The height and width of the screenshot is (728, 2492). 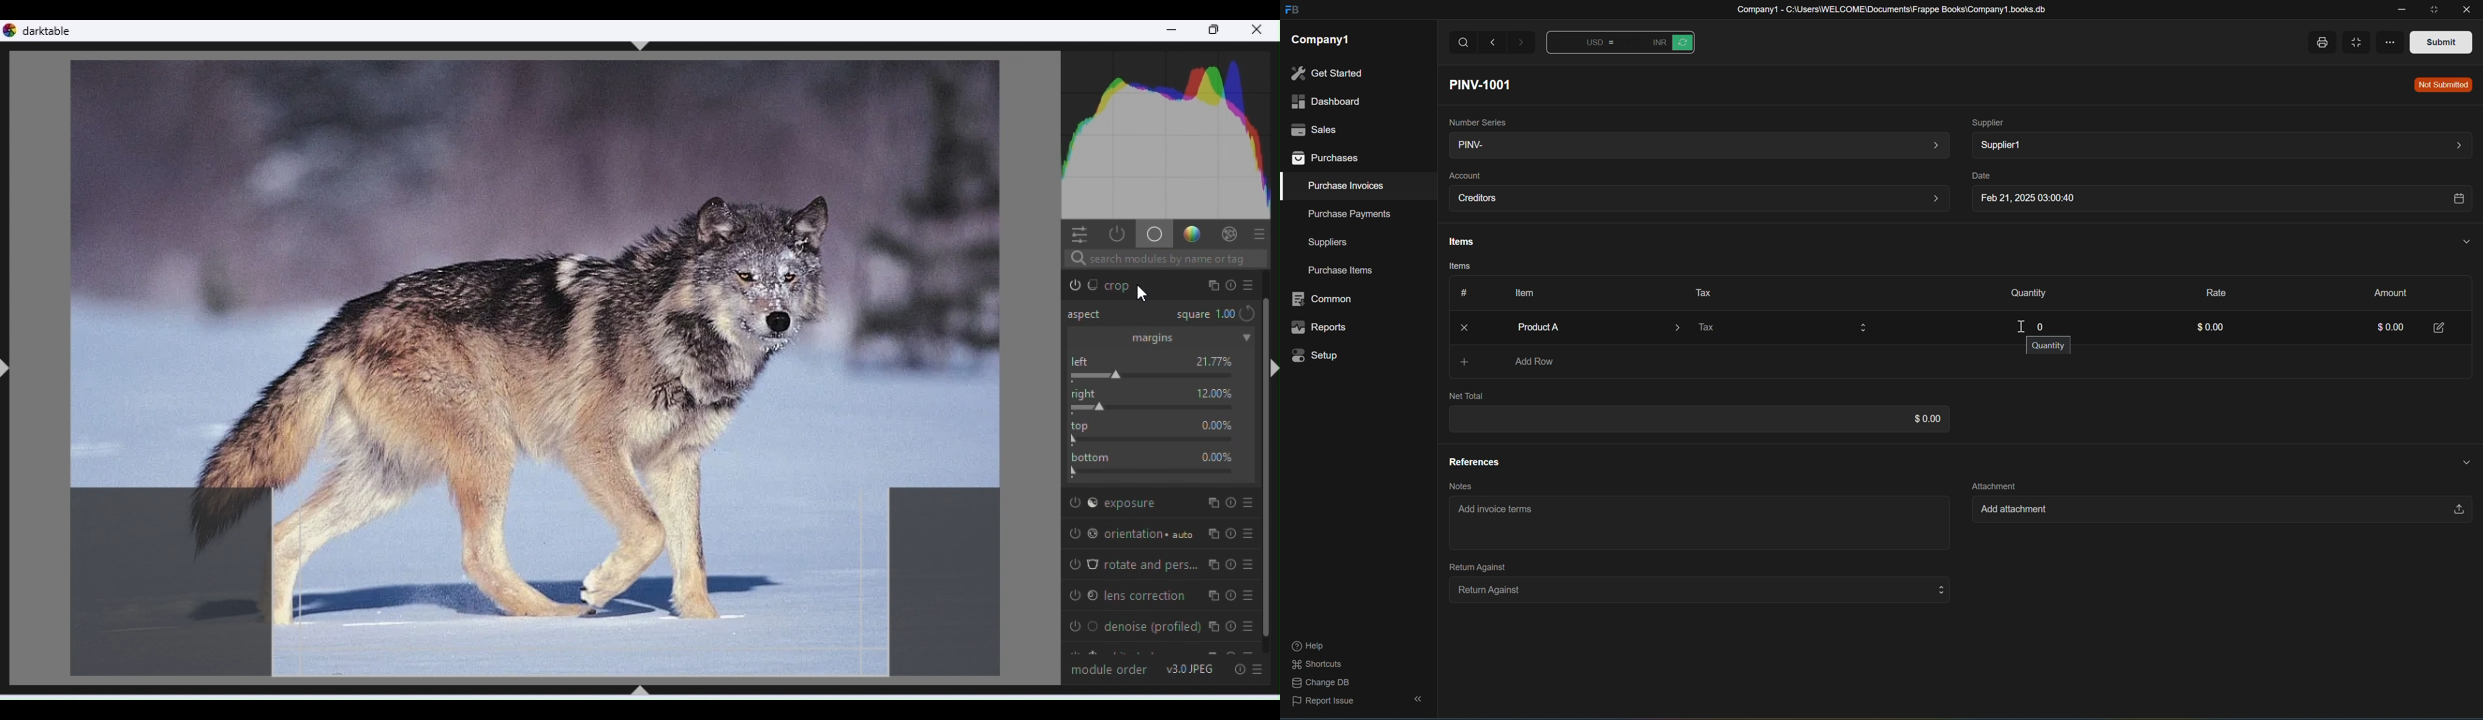 What do you see at coordinates (2383, 329) in the screenshot?
I see `0.00` at bounding box center [2383, 329].